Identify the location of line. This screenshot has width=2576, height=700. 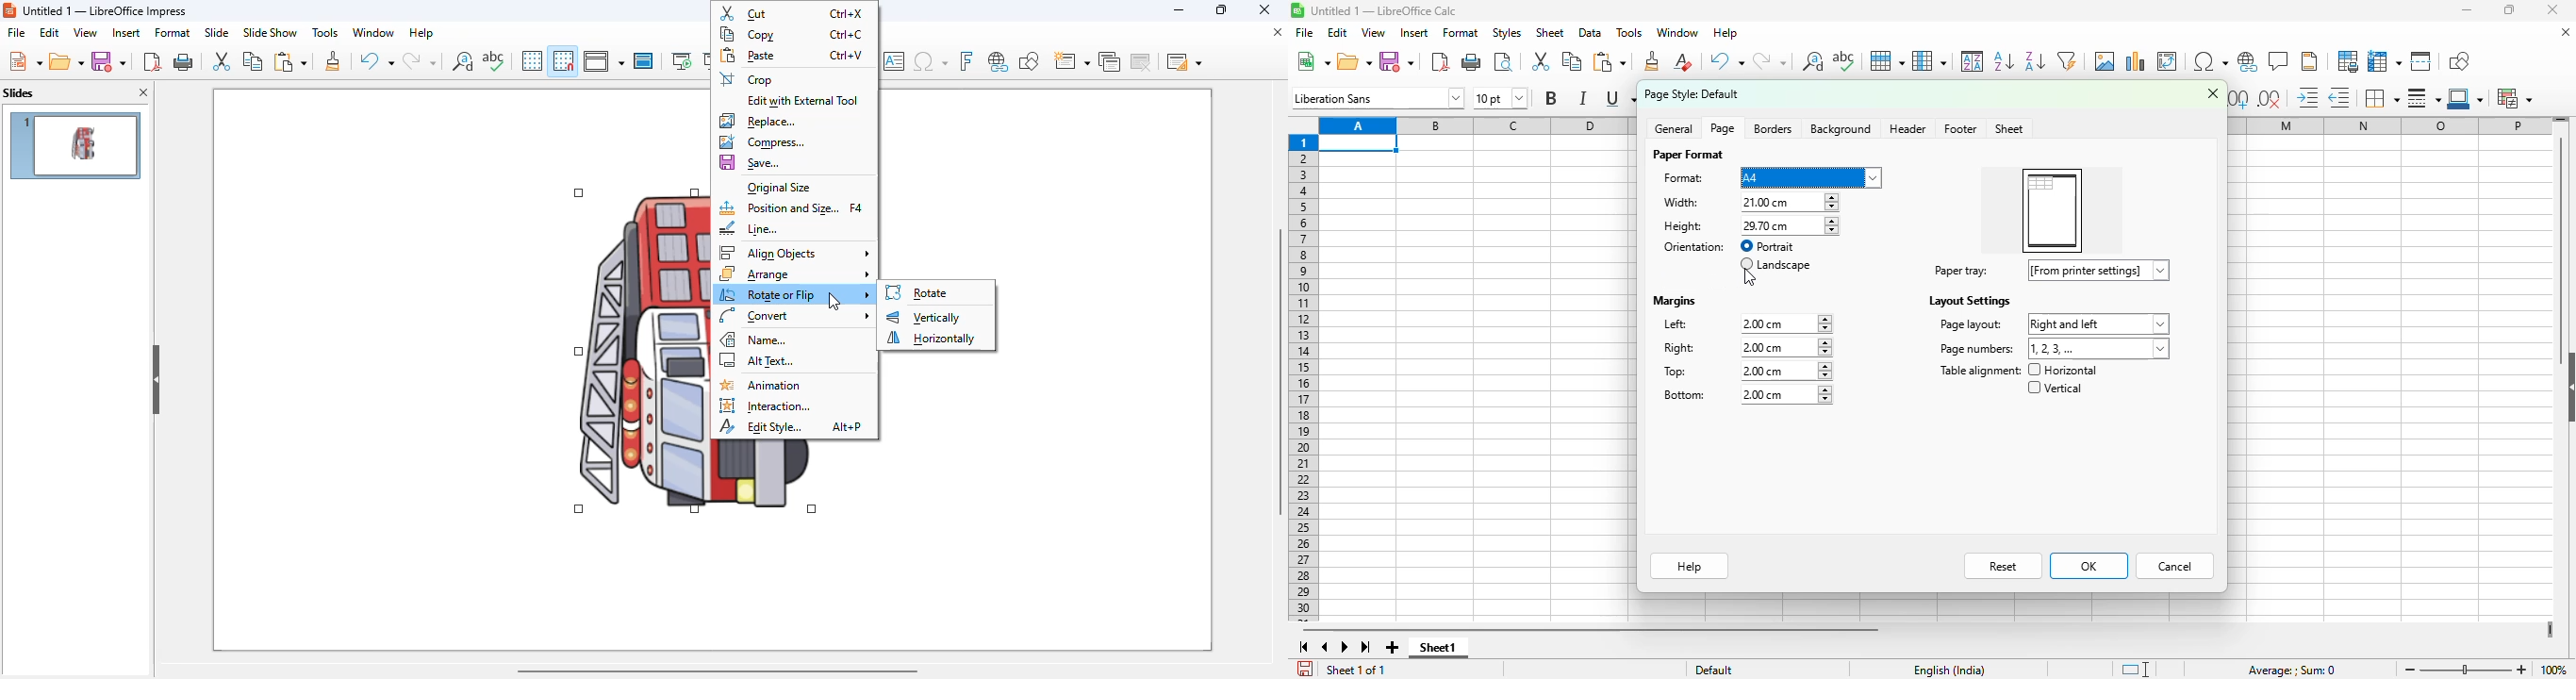
(751, 229).